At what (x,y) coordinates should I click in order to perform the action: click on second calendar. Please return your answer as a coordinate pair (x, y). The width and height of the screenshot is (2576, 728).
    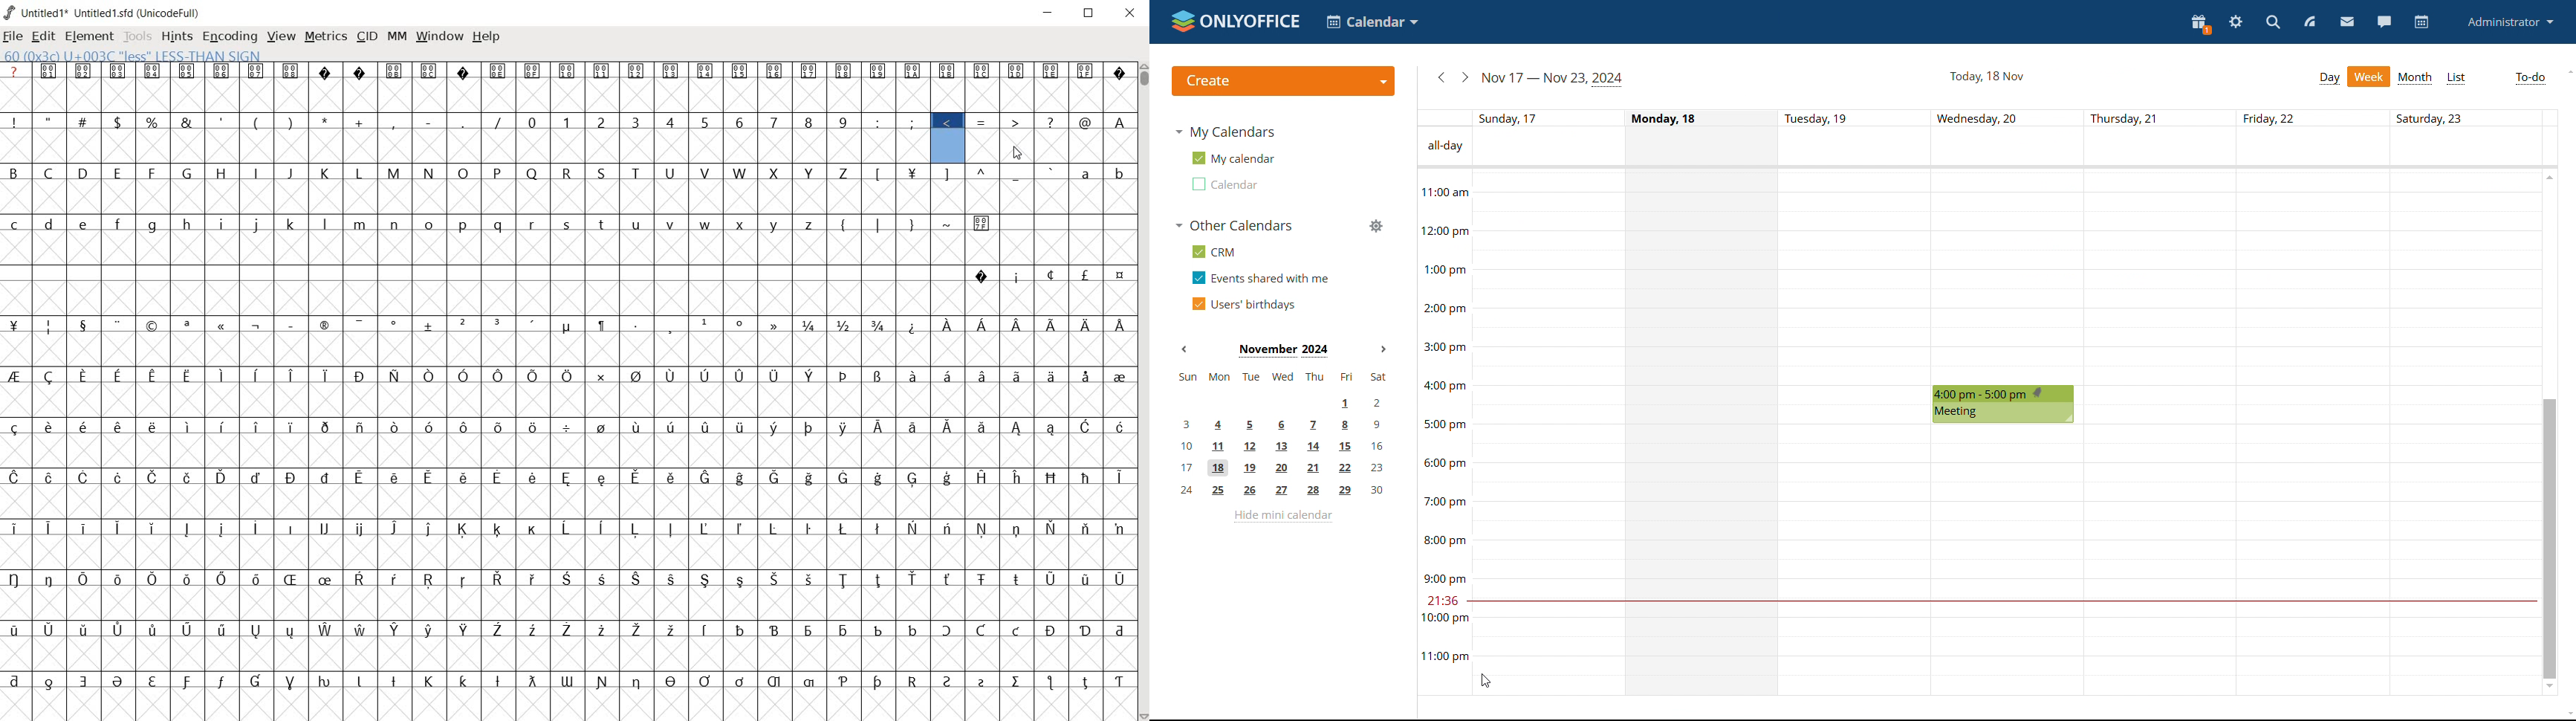
    Looking at the image, I should click on (1223, 184).